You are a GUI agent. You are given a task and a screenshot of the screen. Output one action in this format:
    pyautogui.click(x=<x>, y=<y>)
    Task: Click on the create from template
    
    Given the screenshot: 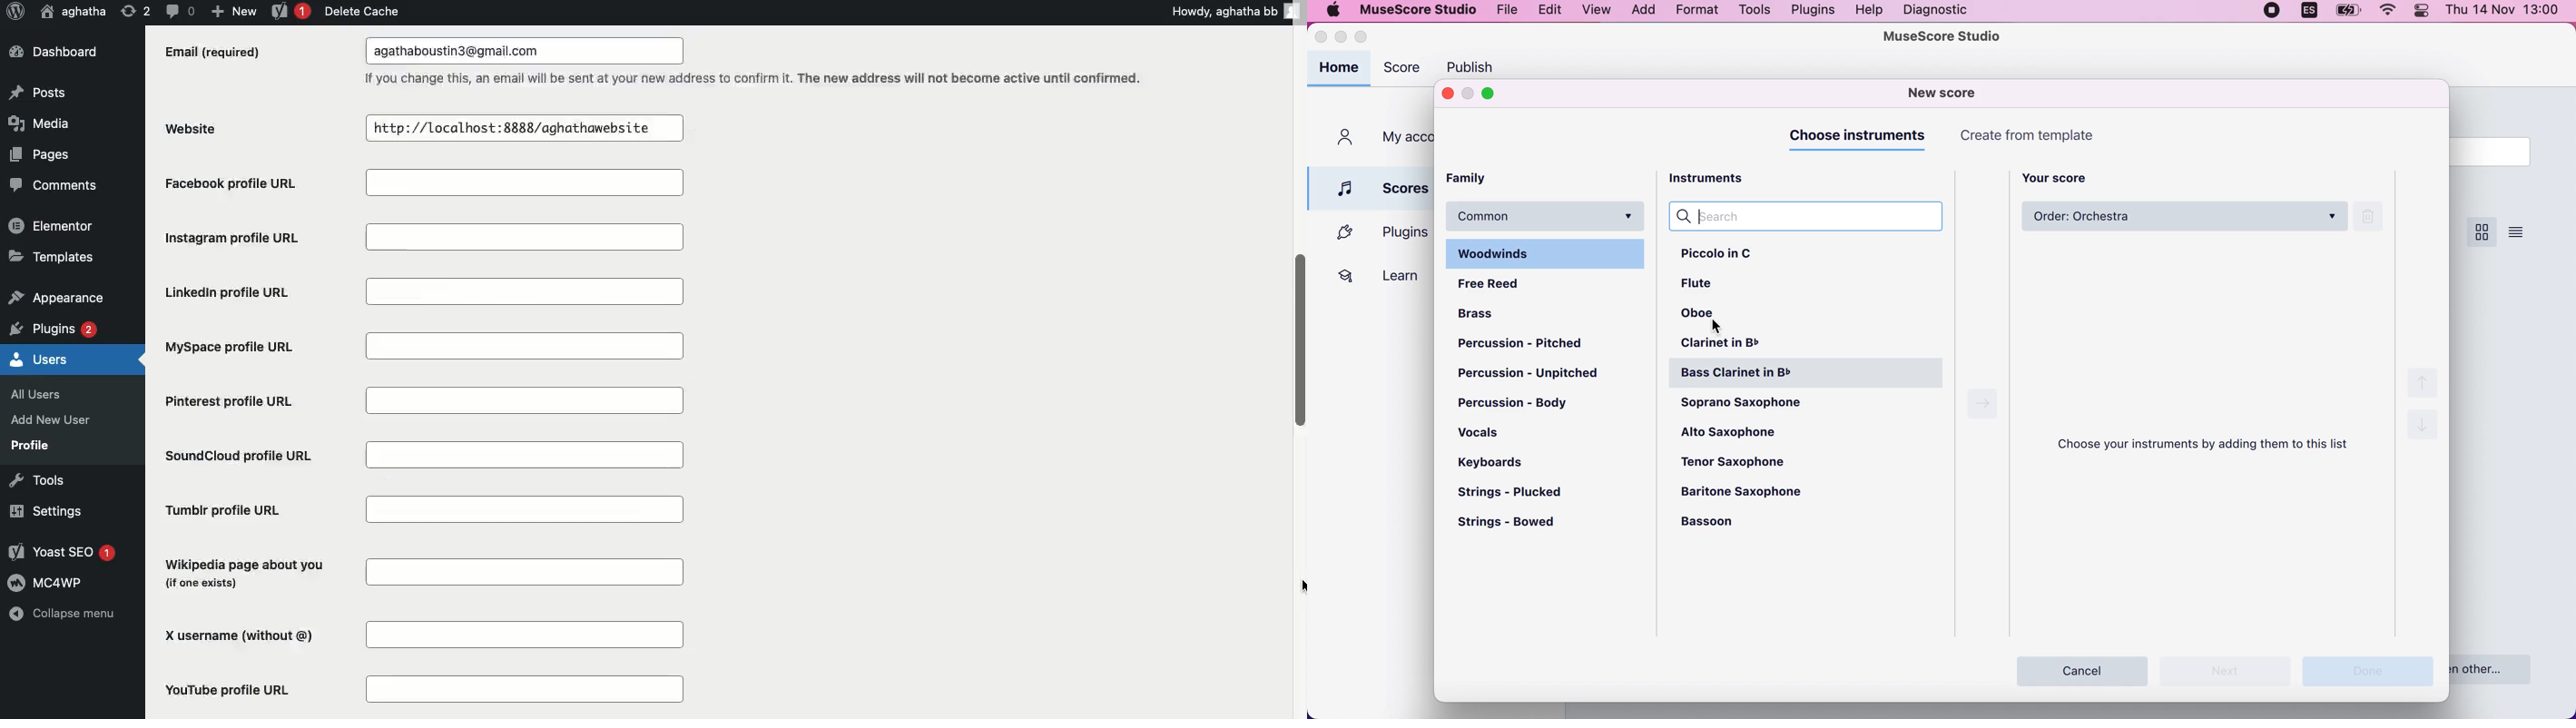 What is the action you would take?
    pyautogui.click(x=2035, y=137)
    